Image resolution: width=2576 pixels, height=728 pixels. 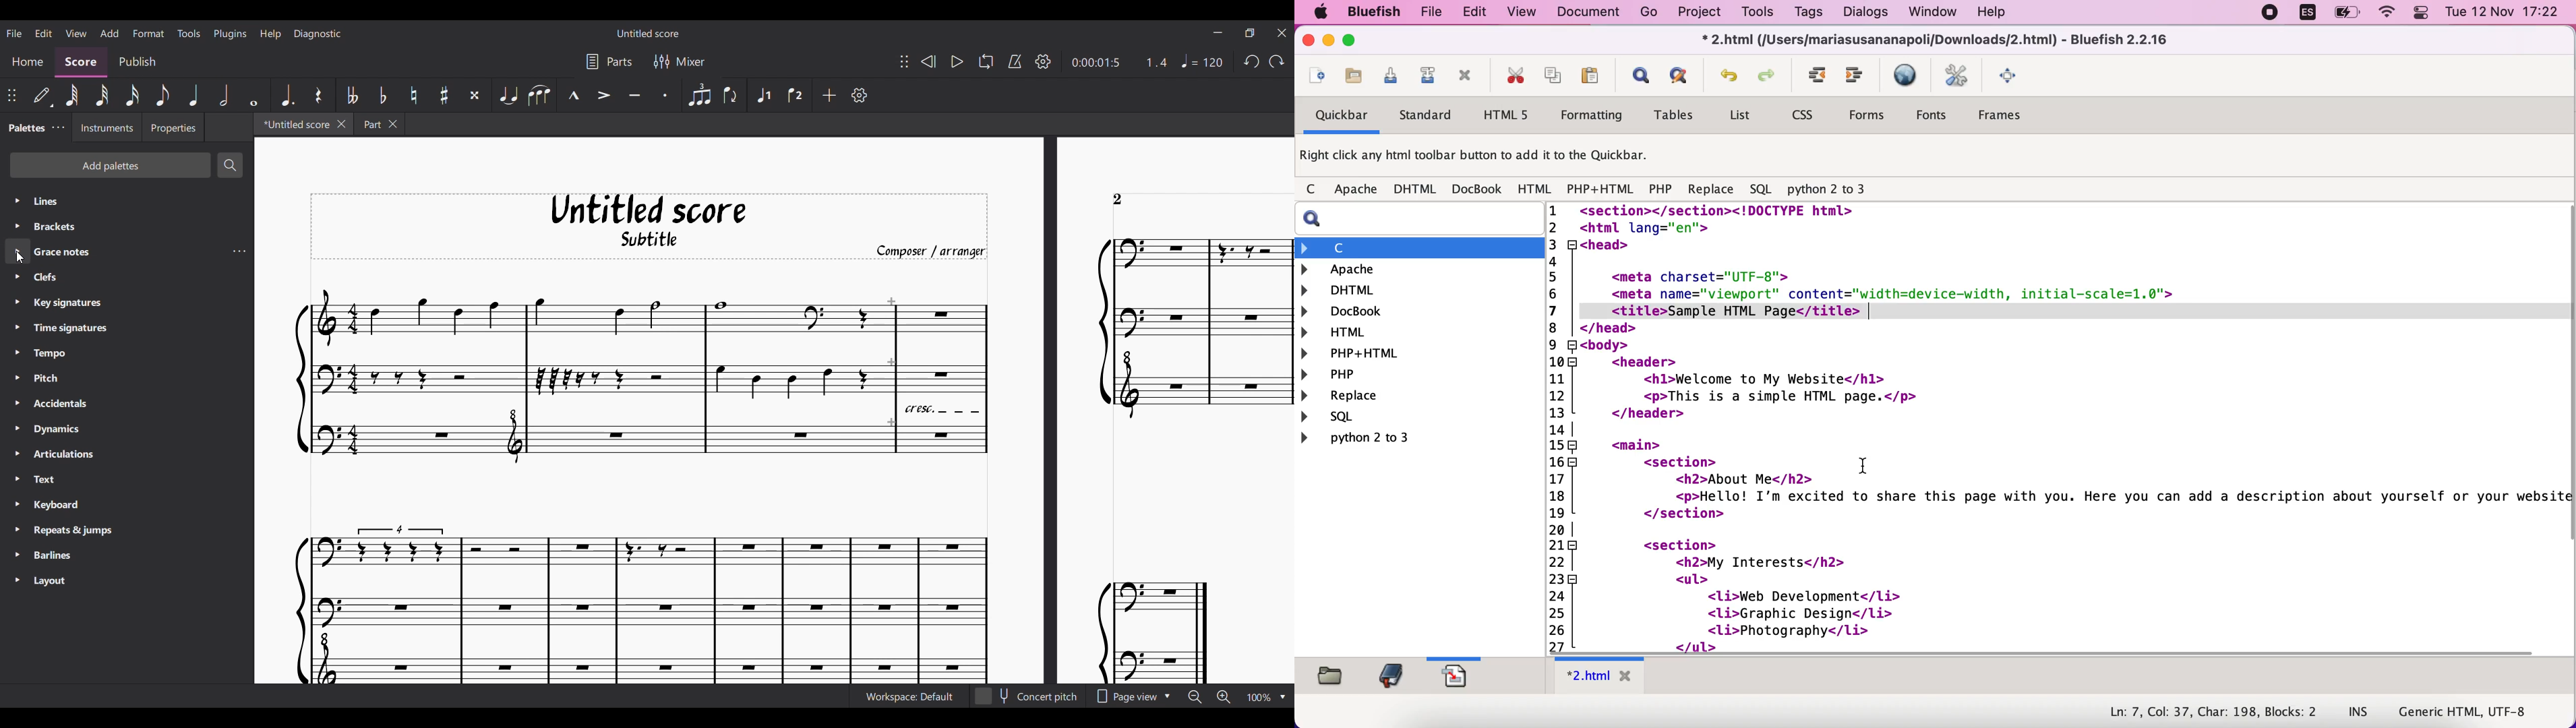 What do you see at coordinates (609, 62) in the screenshot?
I see `Parts settings` at bounding box center [609, 62].